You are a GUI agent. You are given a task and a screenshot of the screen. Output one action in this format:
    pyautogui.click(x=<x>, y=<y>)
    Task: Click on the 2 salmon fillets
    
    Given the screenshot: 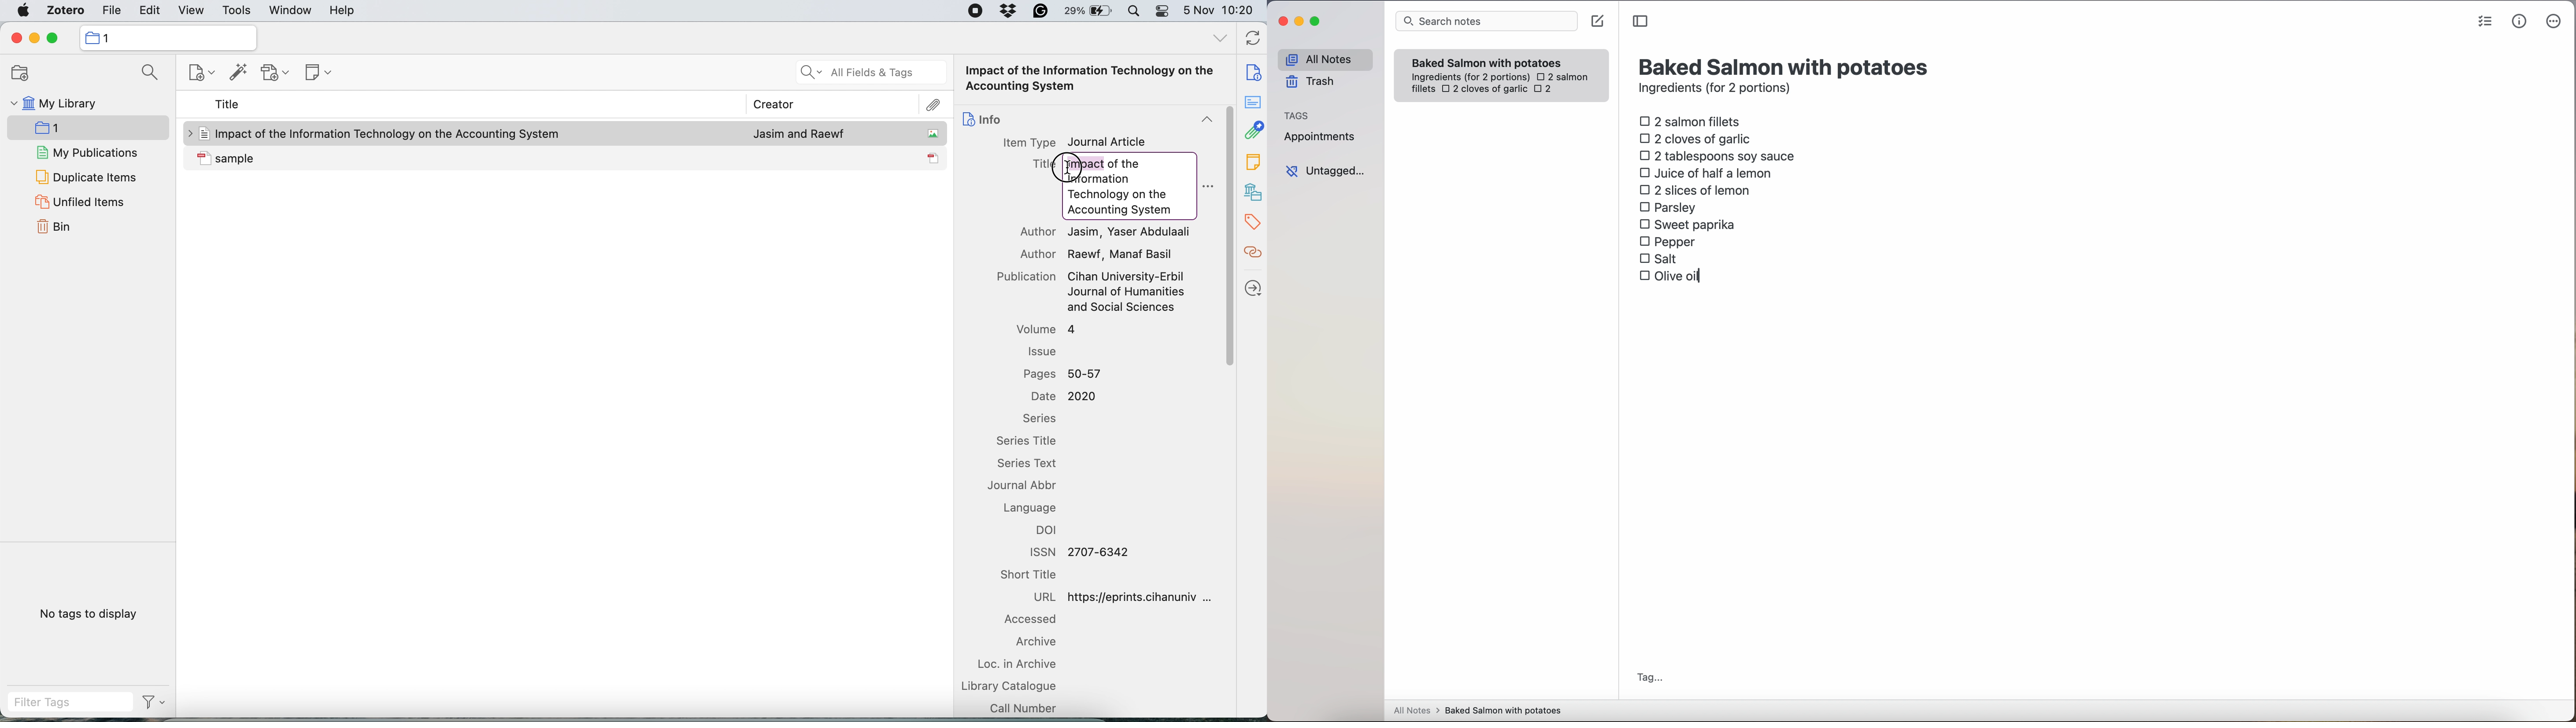 What is the action you would take?
    pyautogui.click(x=1693, y=120)
    